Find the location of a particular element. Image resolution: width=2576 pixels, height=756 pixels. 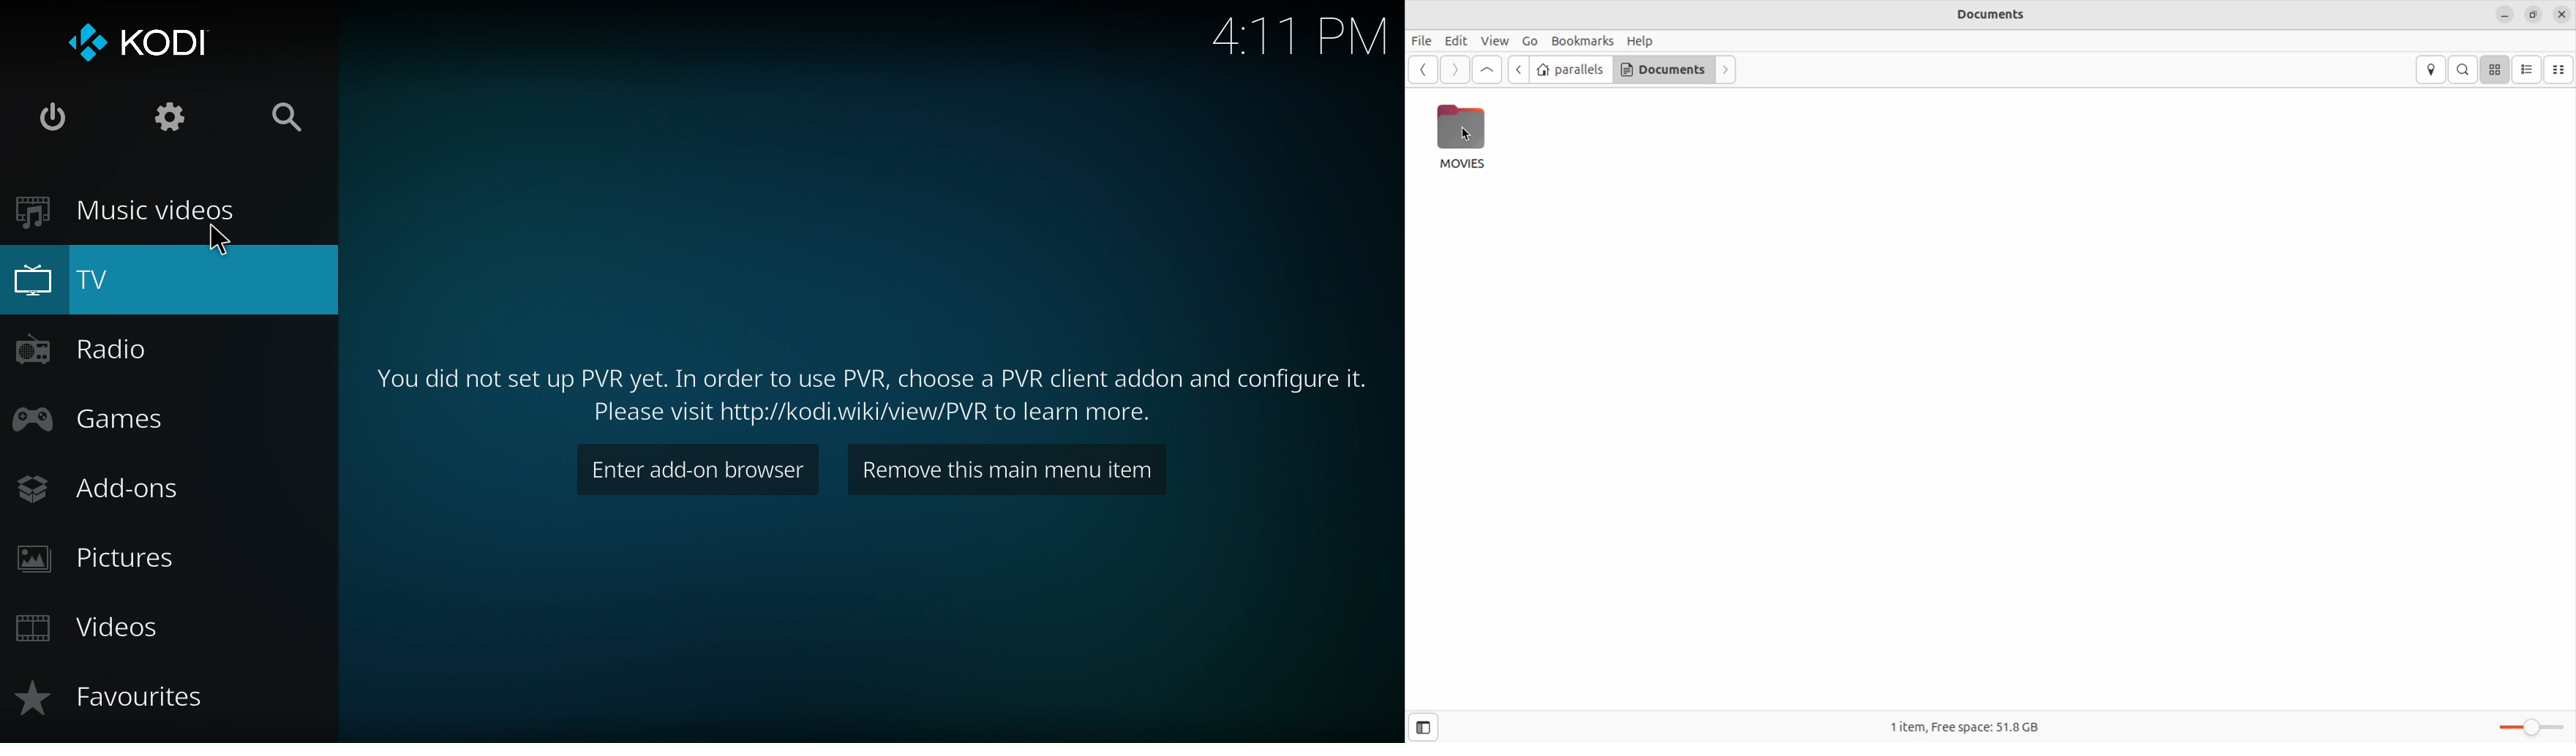

documents is located at coordinates (1992, 14).